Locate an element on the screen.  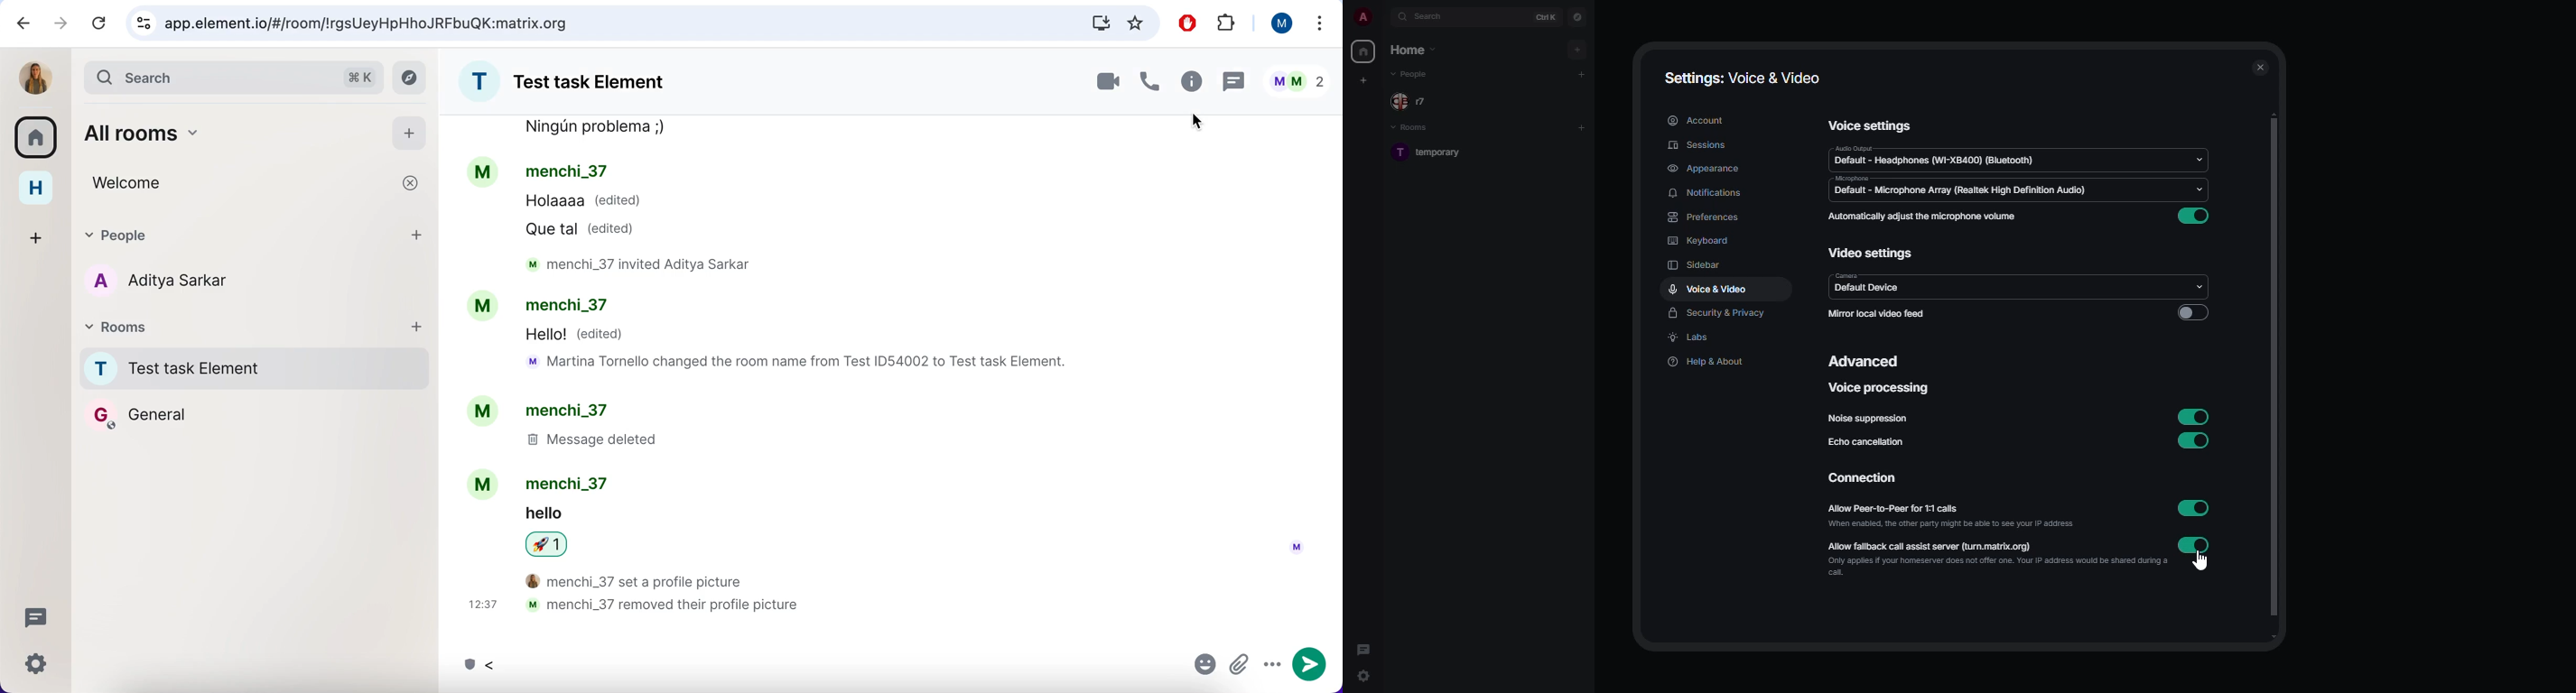
chat room 2 is located at coordinates (198, 418).